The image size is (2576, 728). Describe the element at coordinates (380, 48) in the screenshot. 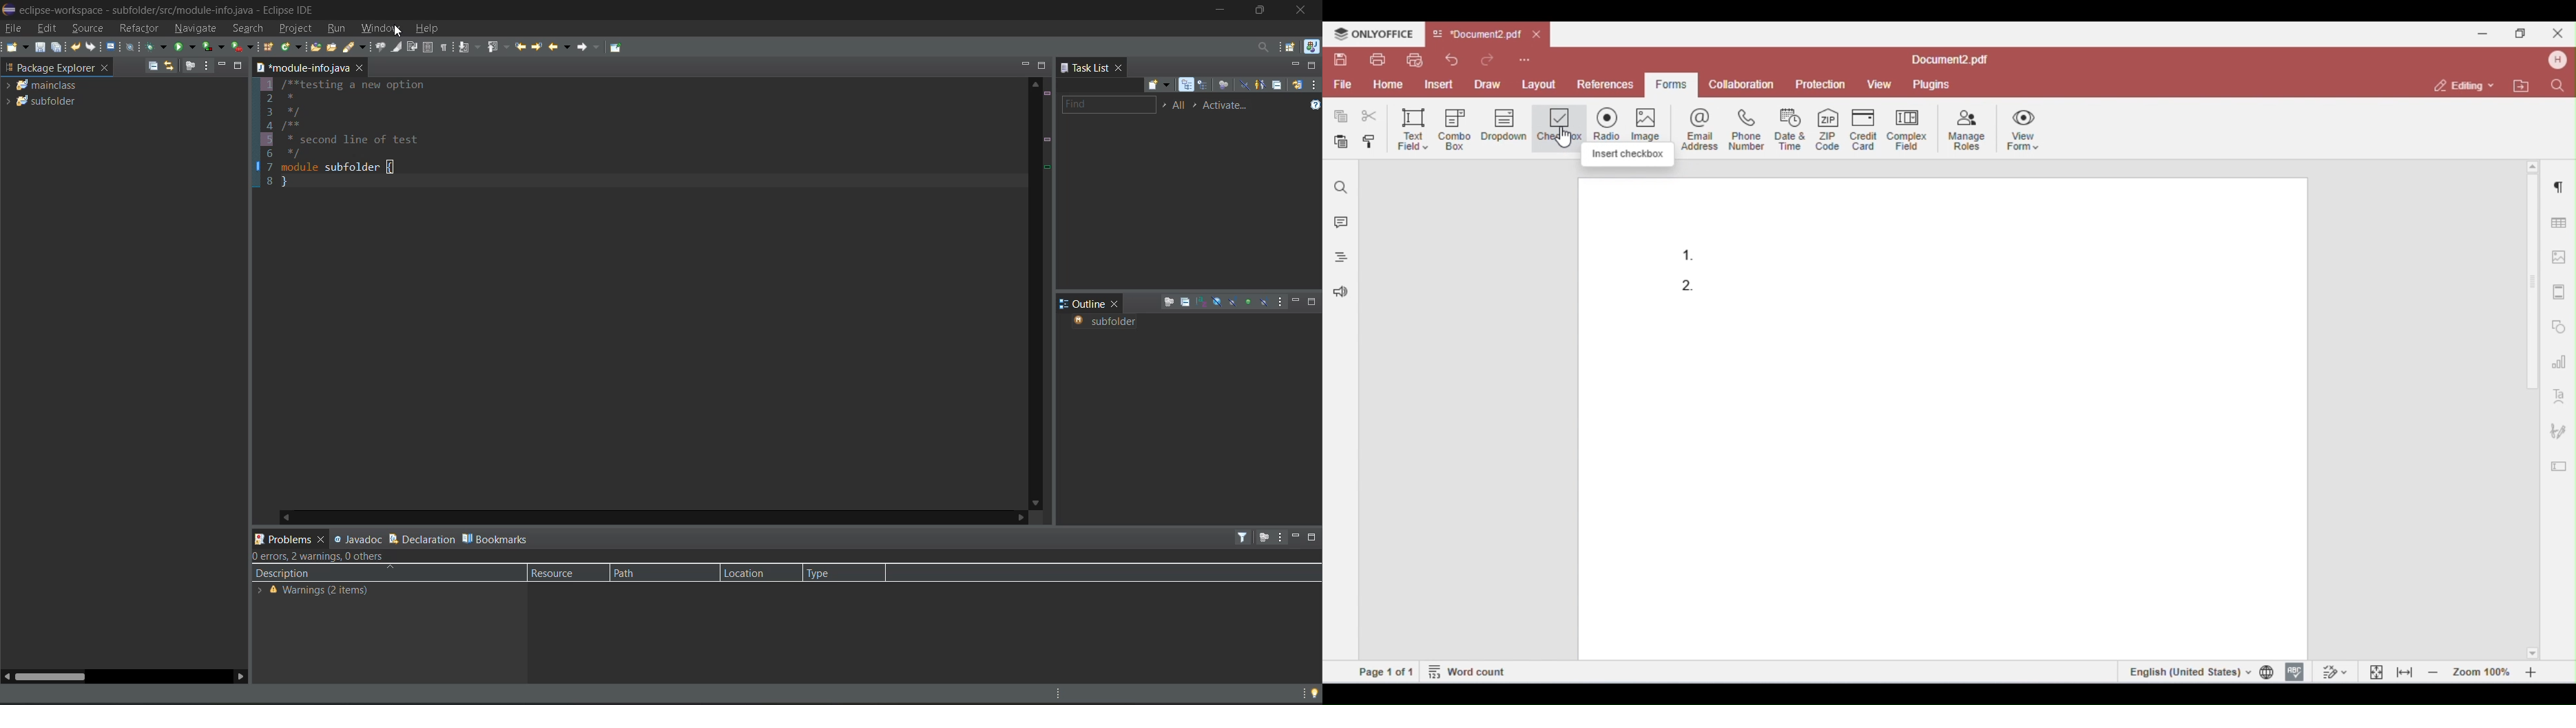

I see `toggle java editor breadcrumb` at that location.